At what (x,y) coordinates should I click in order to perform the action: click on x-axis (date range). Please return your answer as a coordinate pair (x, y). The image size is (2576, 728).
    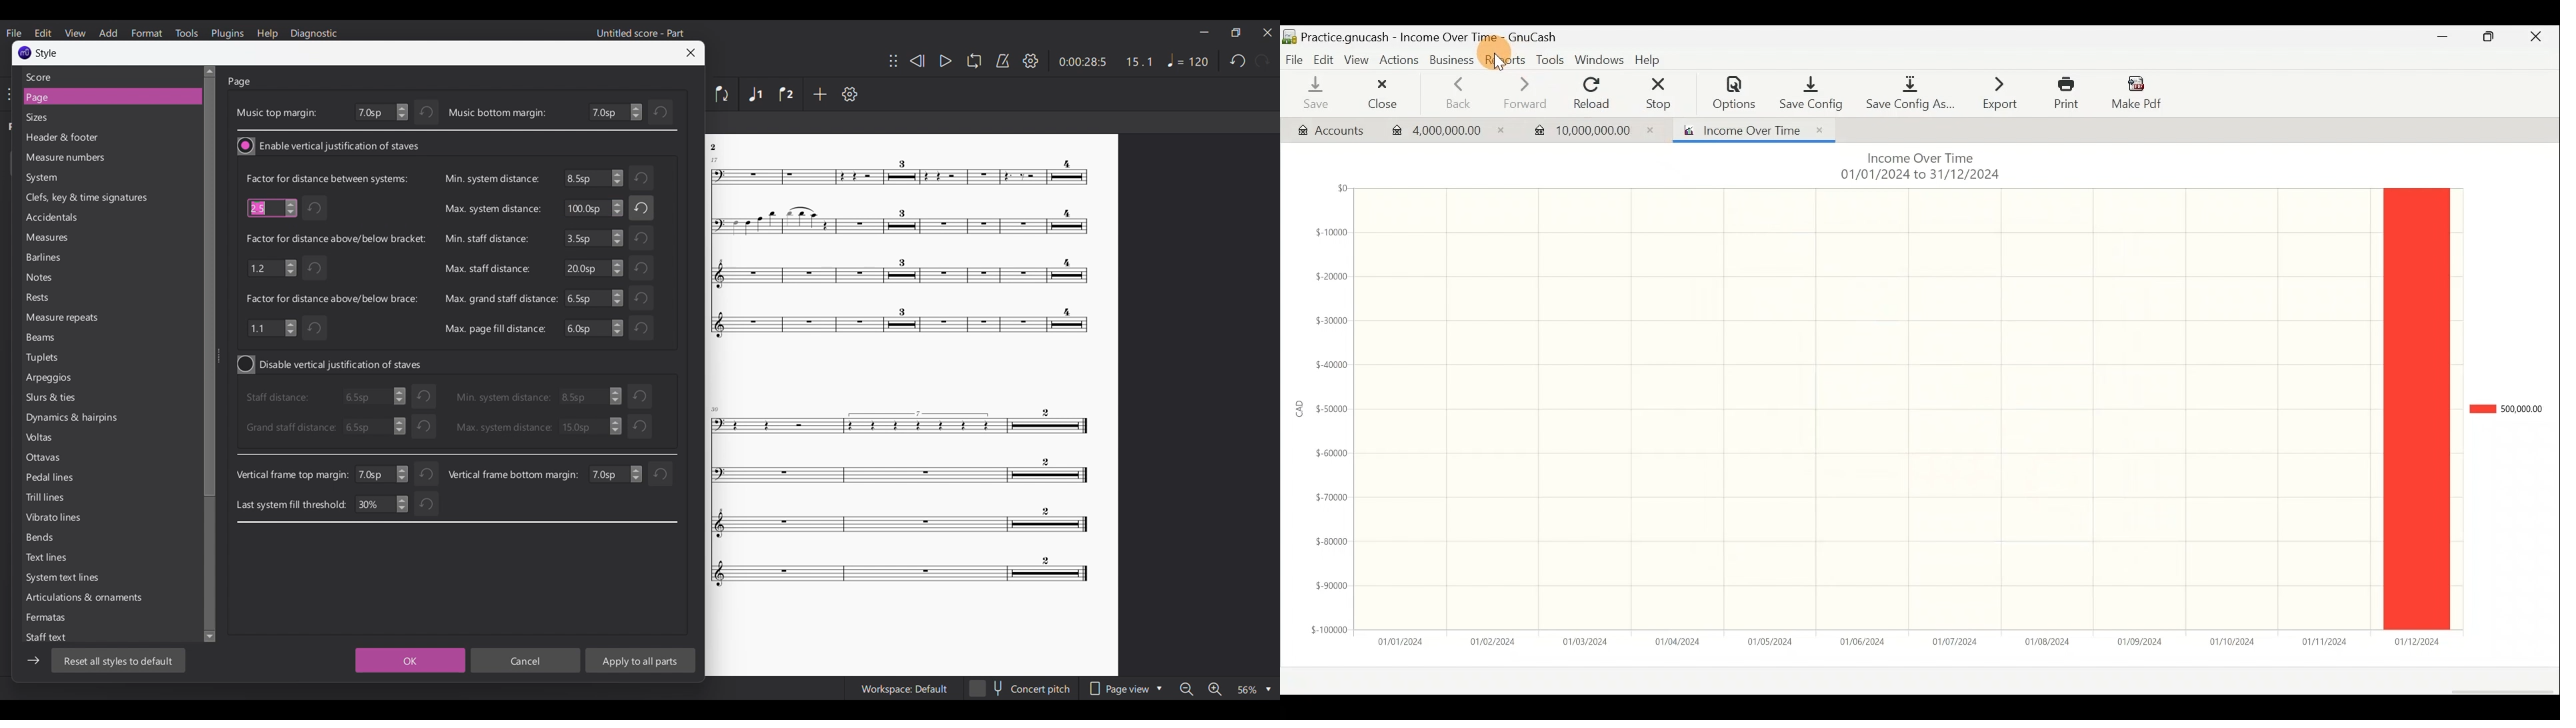
    Looking at the image, I should click on (1896, 641).